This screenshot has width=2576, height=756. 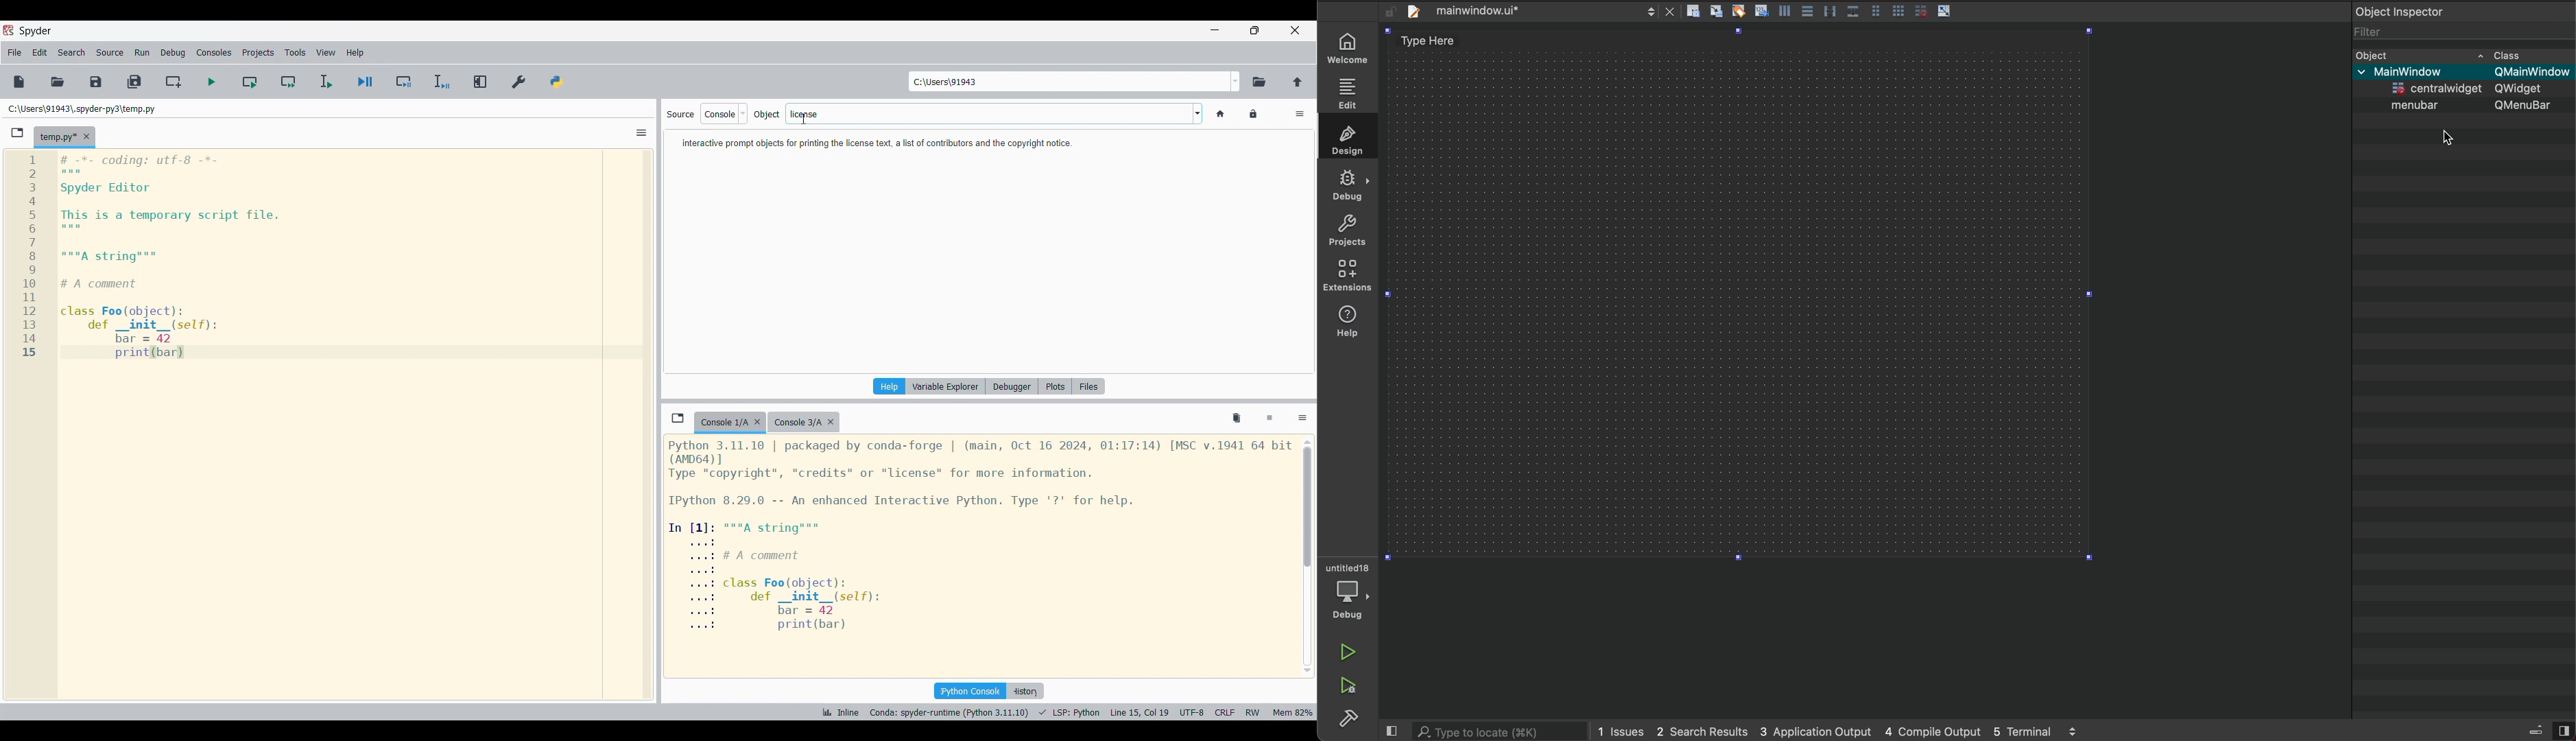 I want to click on Help, so click(x=887, y=386).